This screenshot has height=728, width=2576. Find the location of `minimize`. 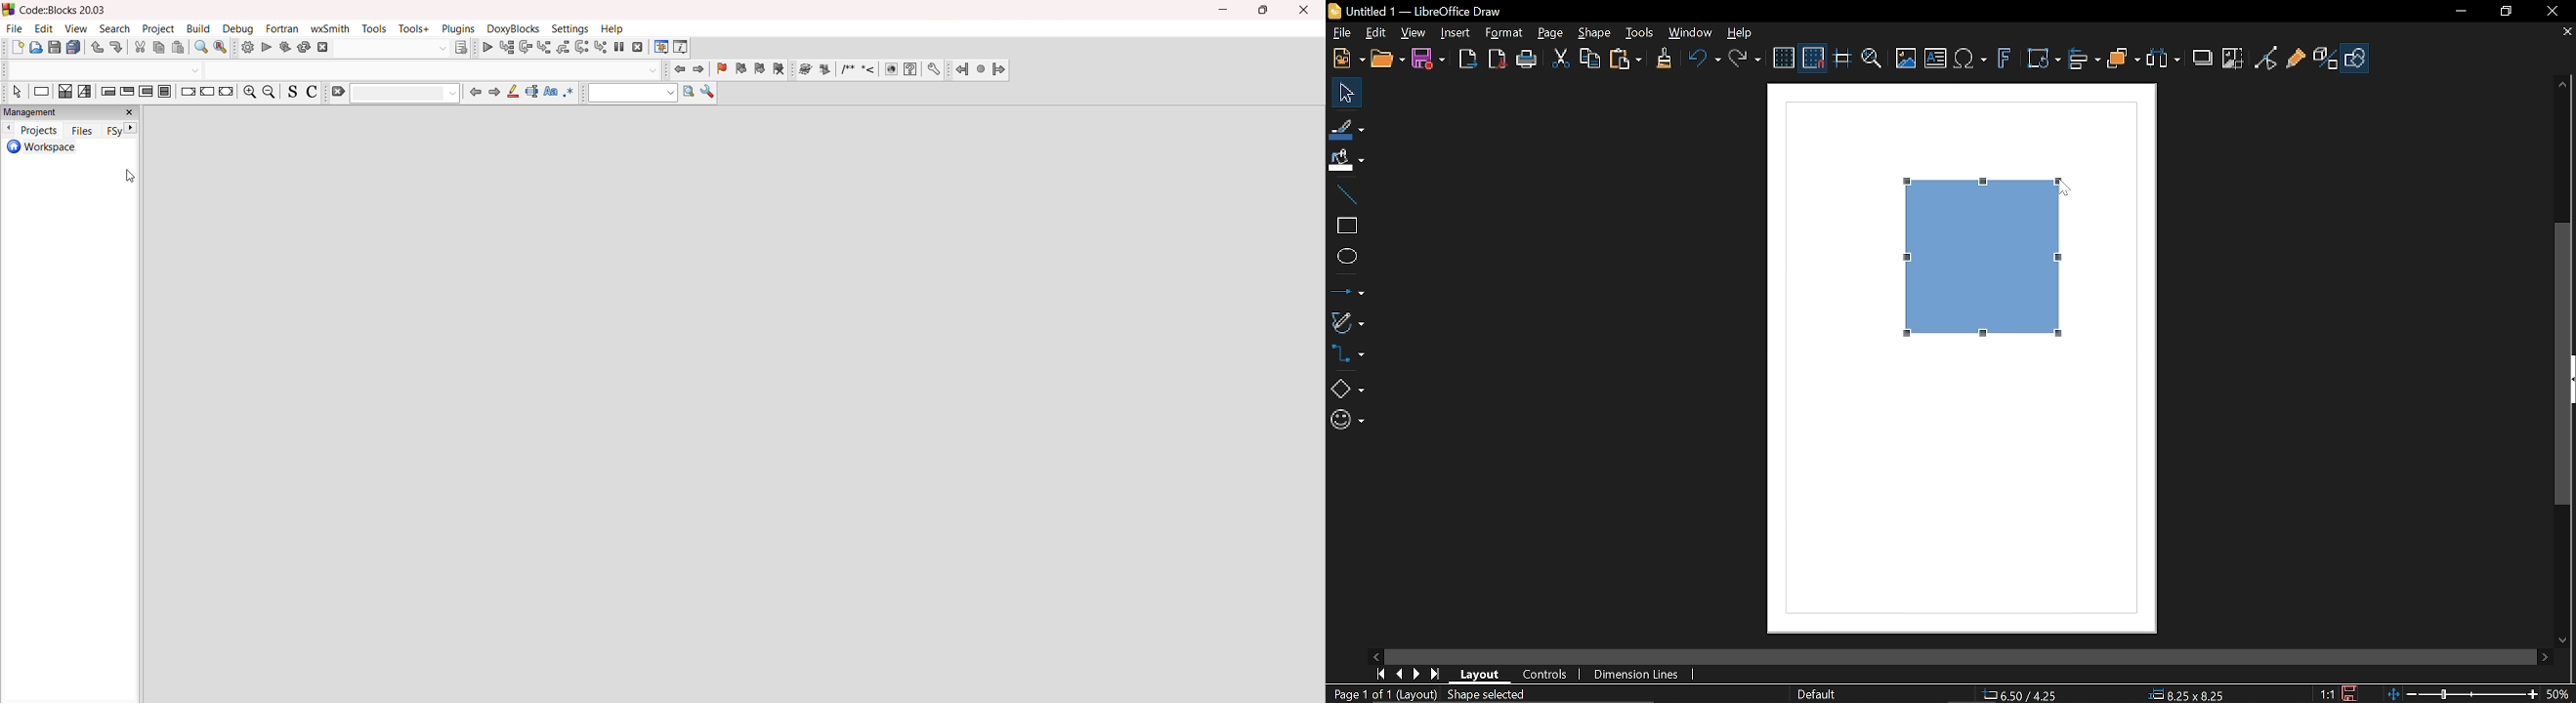

minimize is located at coordinates (1226, 8).